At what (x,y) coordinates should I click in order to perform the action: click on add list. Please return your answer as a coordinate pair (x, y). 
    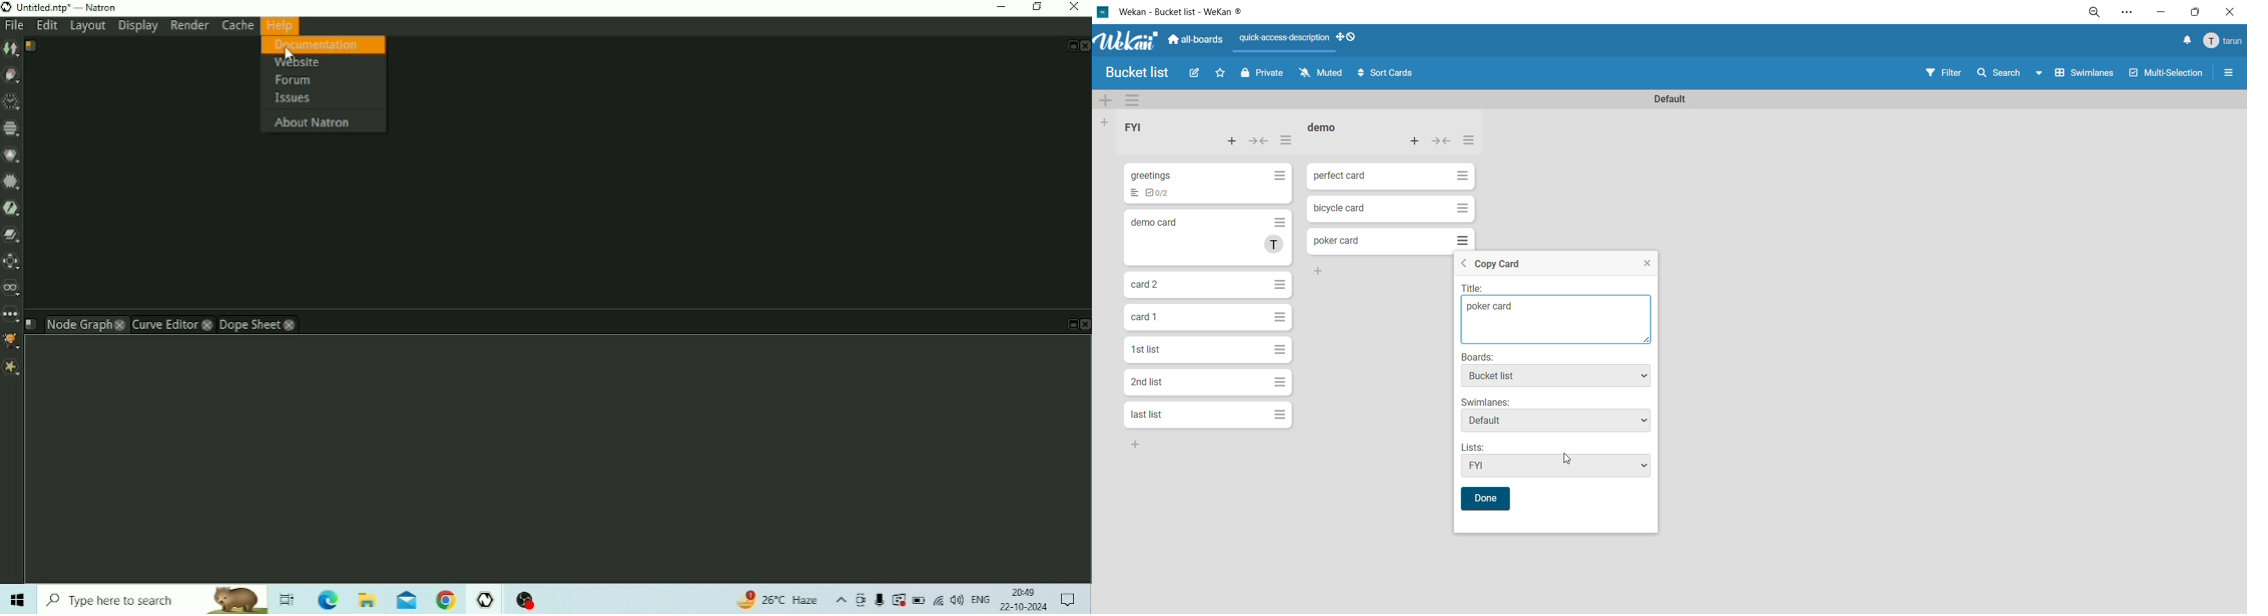
    Looking at the image, I should click on (1107, 122).